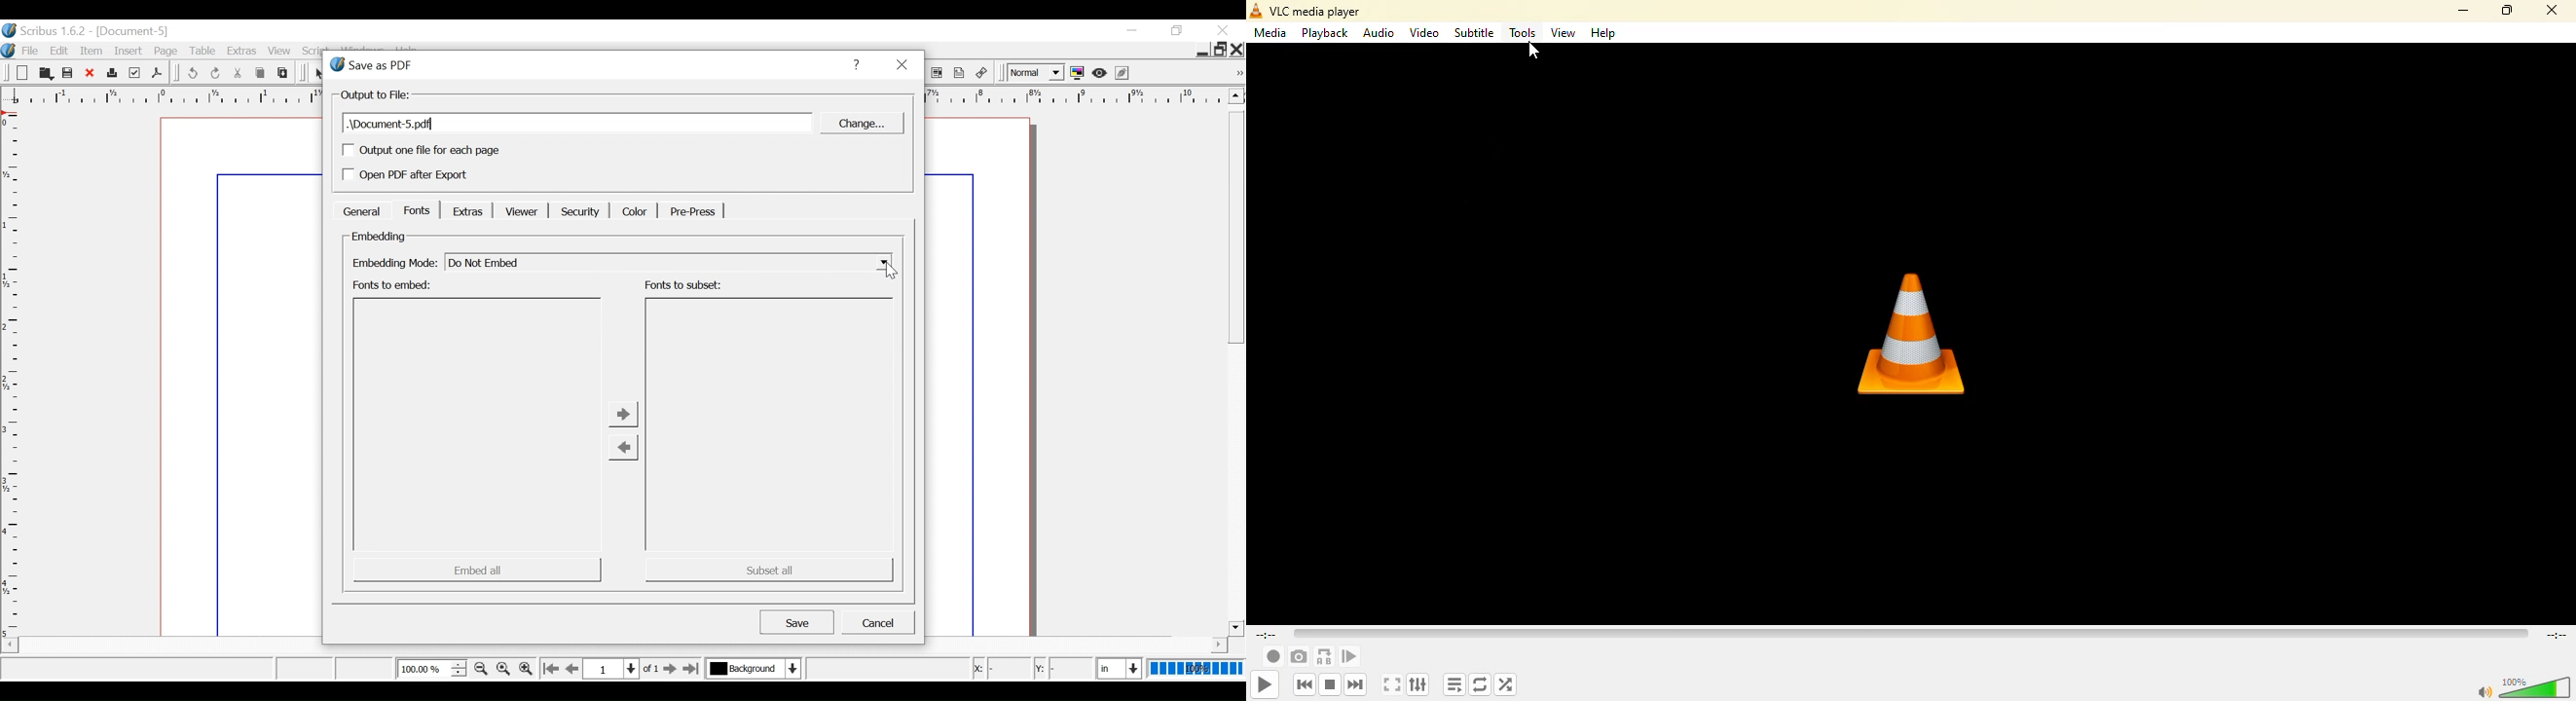  I want to click on elapsed time, so click(1270, 634).